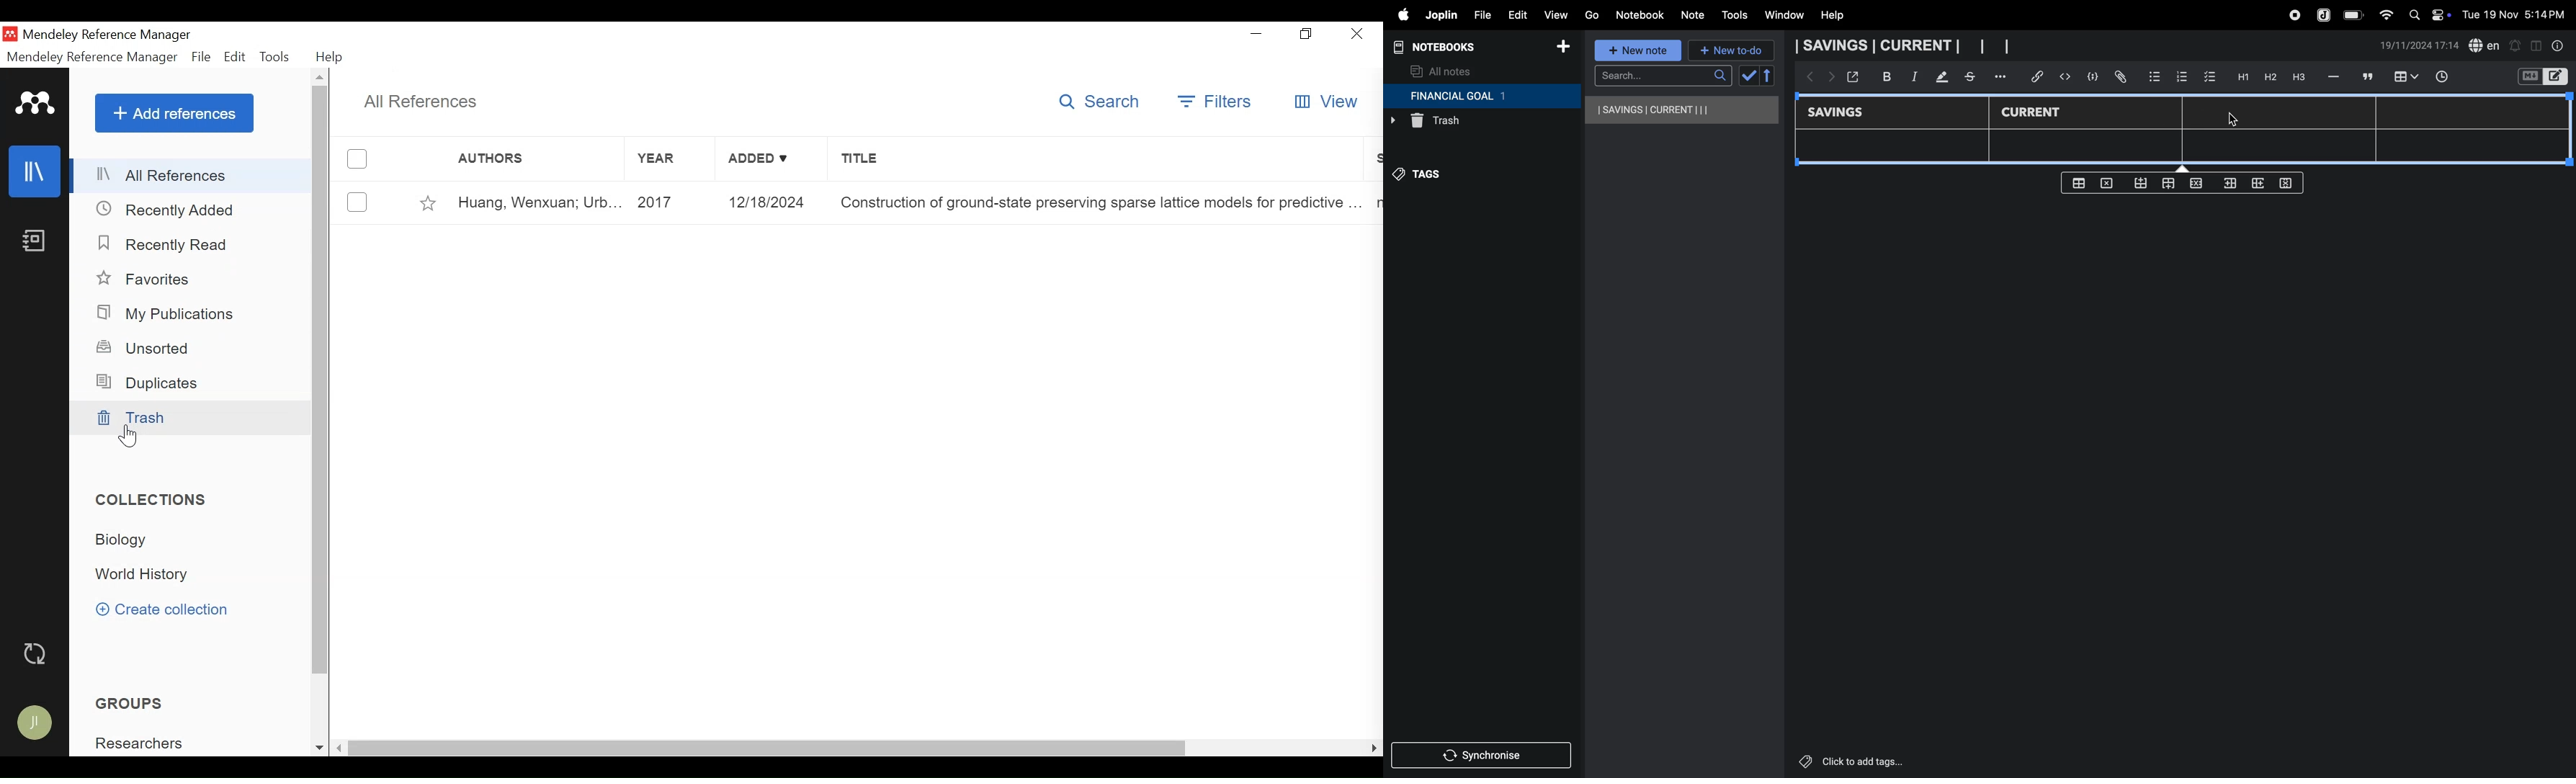  What do you see at coordinates (1733, 15) in the screenshot?
I see `tools` at bounding box center [1733, 15].